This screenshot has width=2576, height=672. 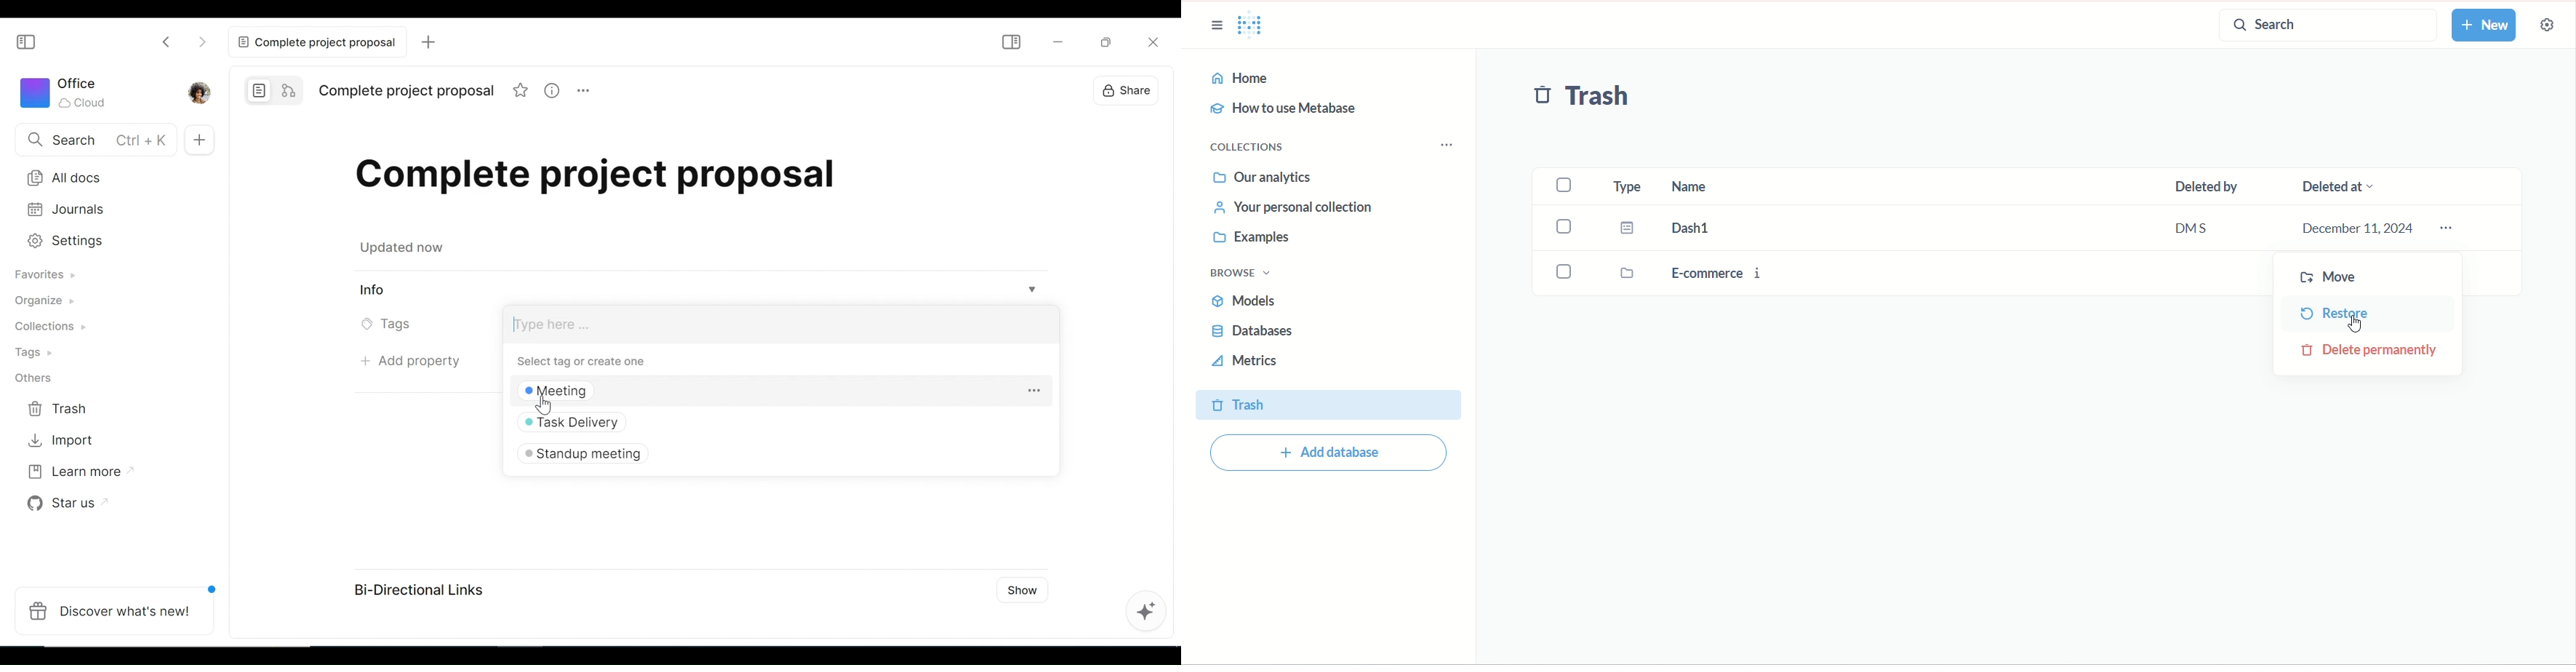 I want to click on favorite, so click(x=522, y=92).